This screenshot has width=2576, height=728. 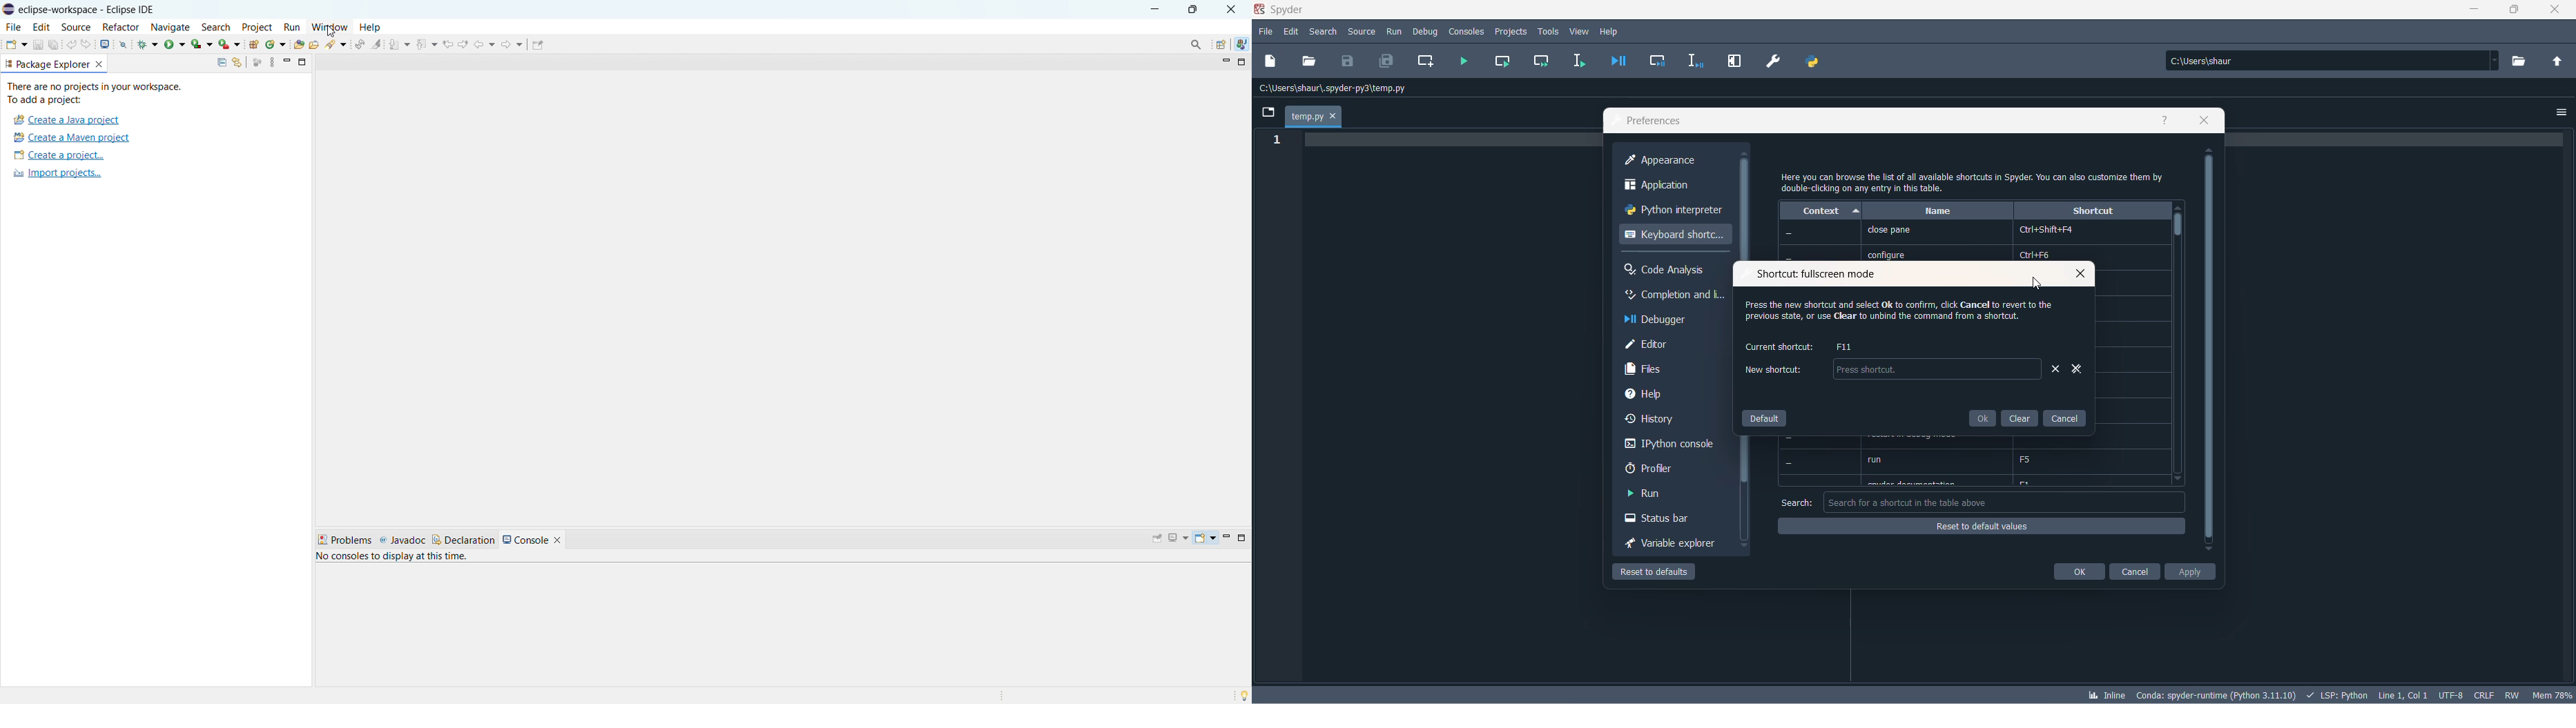 What do you see at coordinates (1348, 60) in the screenshot?
I see `save` at bounding box center [1348, 60].